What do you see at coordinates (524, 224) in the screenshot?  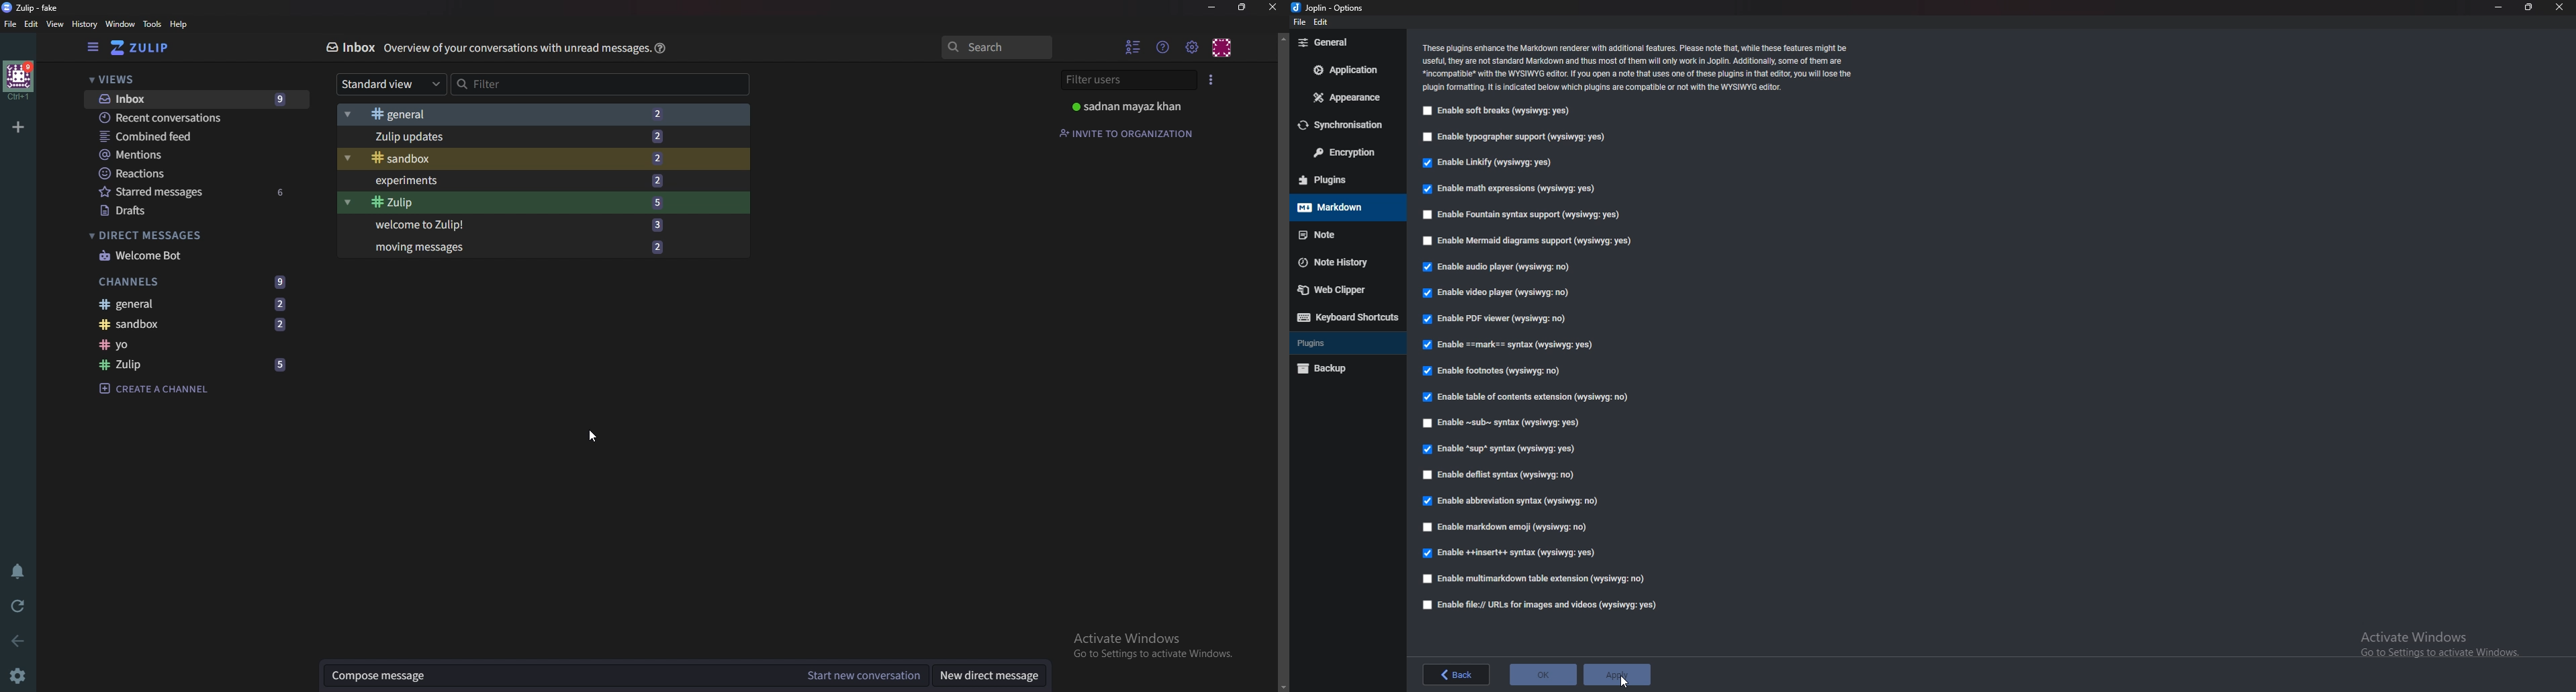 I see `Welcome to Zulip` at bounding box center [524, 224].